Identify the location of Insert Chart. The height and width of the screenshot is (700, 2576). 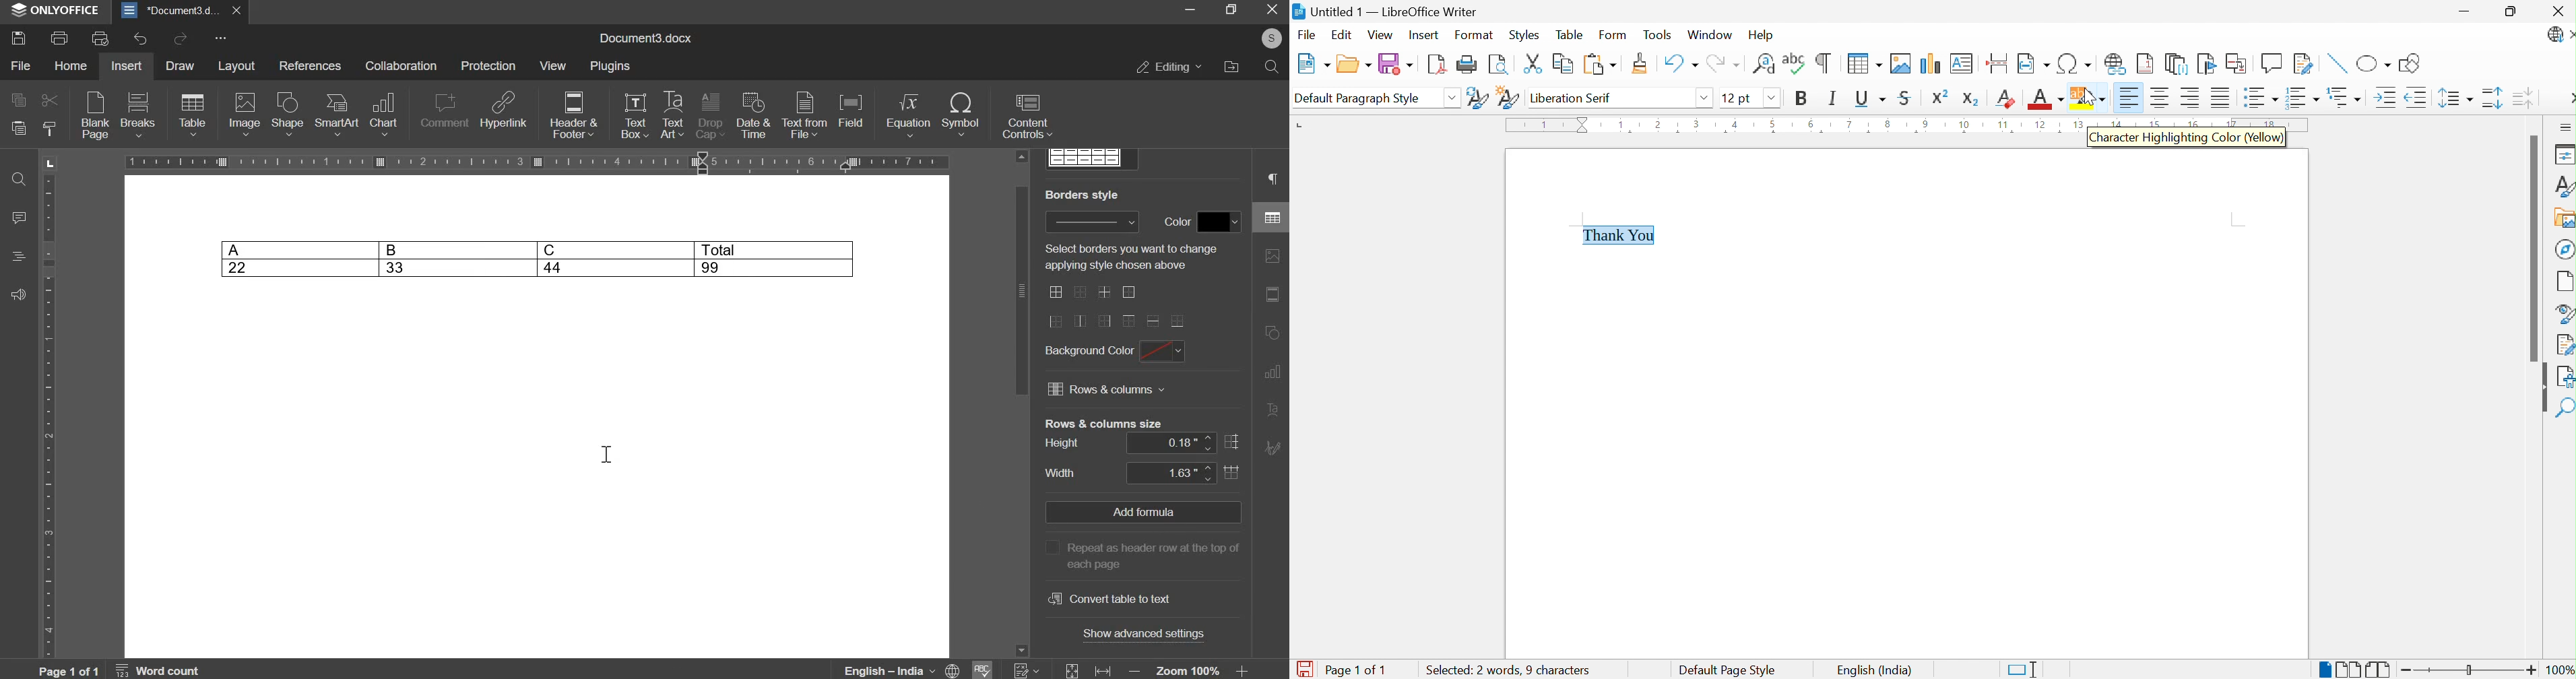
(1929, 63).